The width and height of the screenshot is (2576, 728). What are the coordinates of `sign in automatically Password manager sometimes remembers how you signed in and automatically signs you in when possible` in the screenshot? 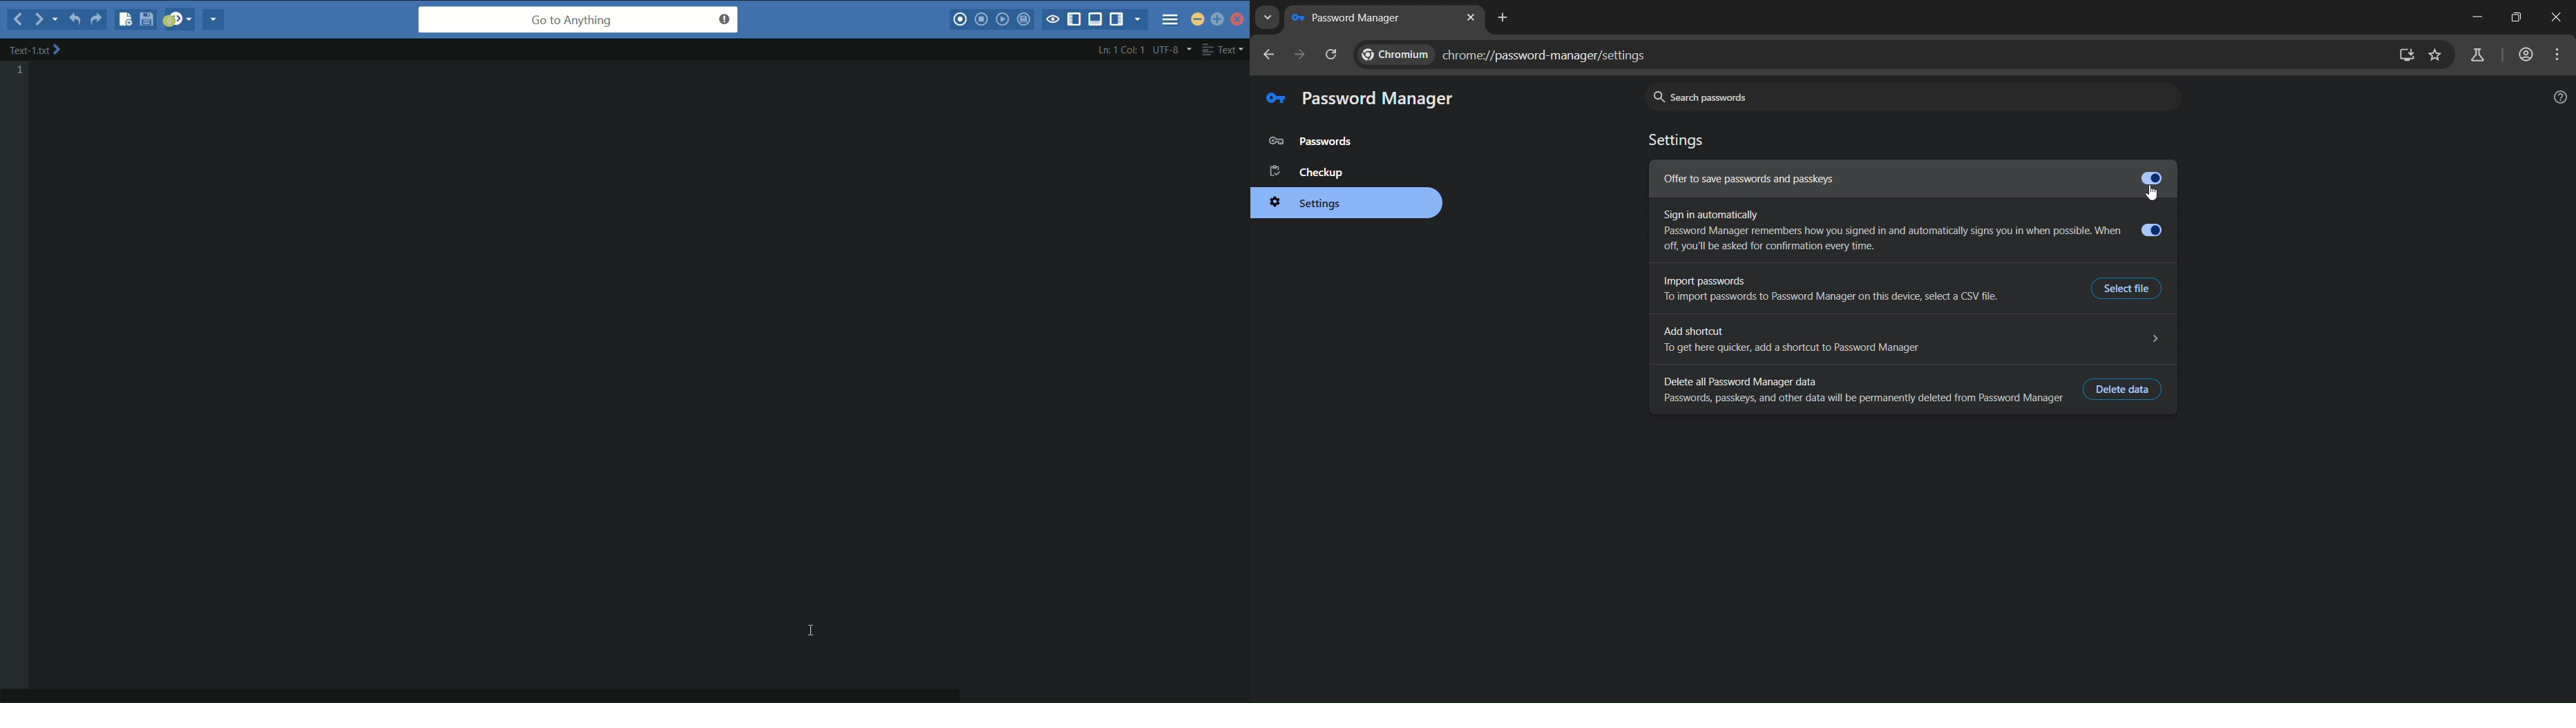 It's located at (1914, 231).